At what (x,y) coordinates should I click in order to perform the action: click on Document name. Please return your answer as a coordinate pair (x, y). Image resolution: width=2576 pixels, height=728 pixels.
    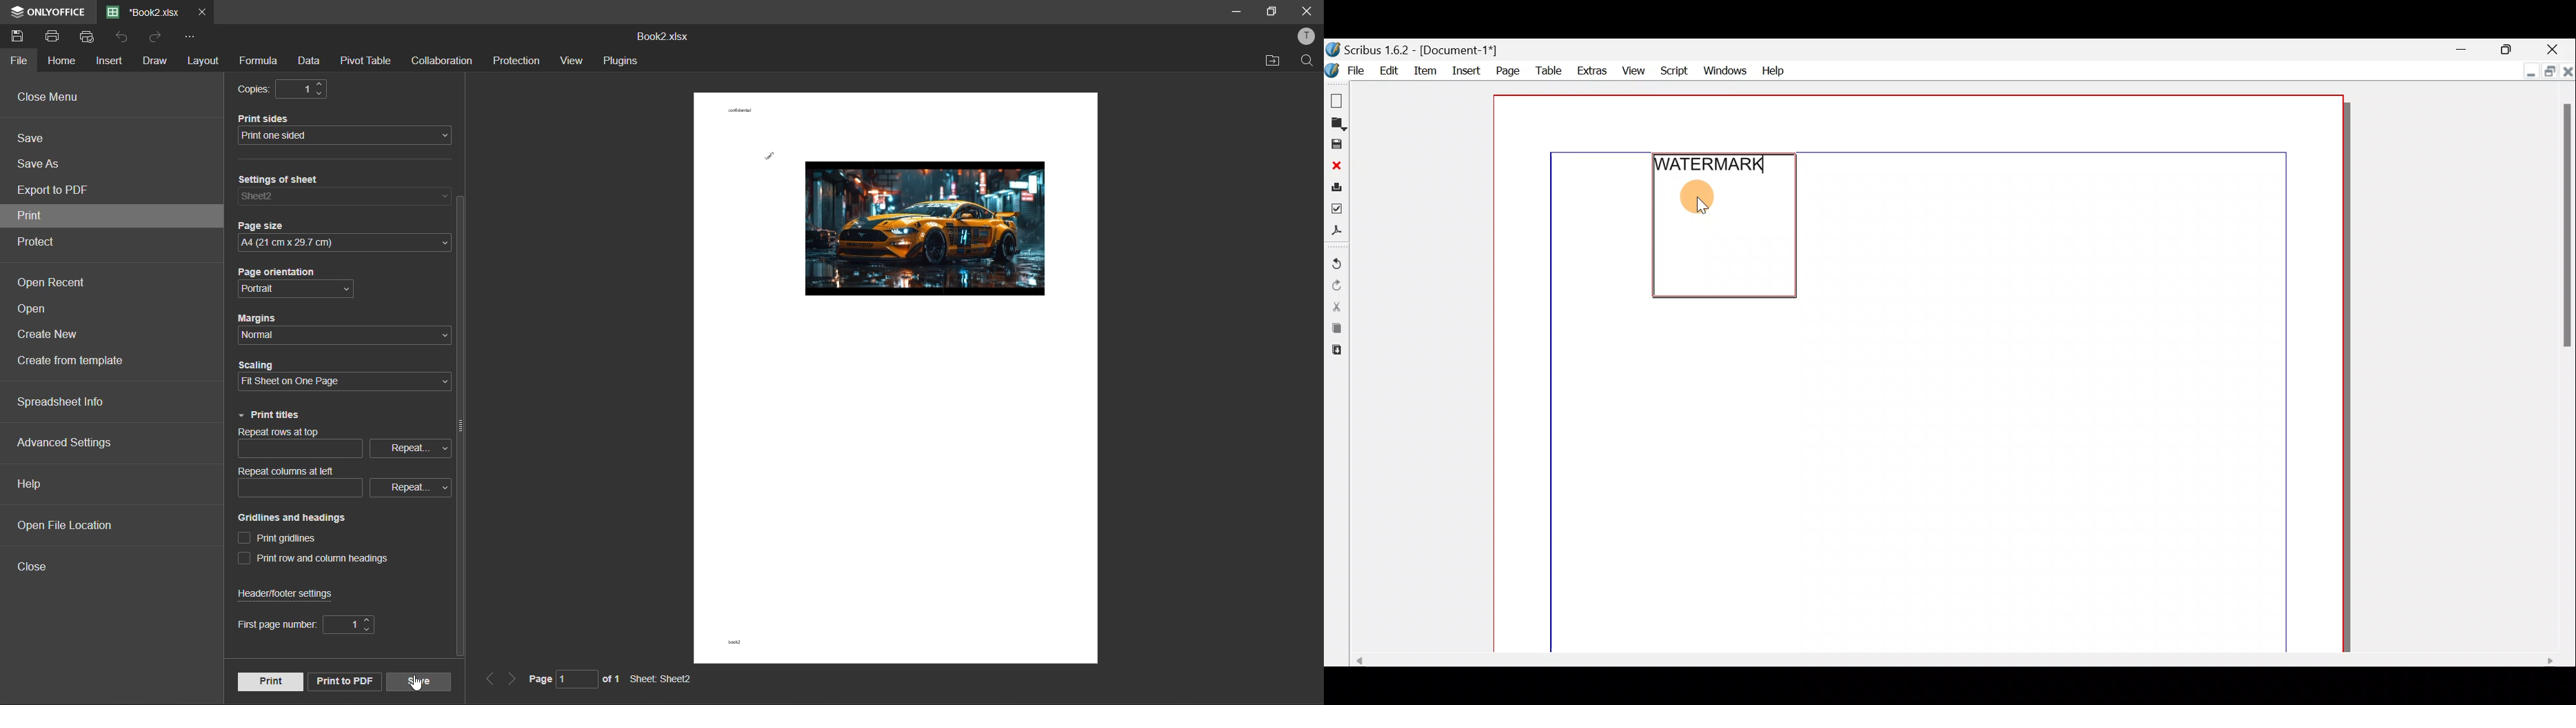
    Looking at the image, I should click on (1414, 50).